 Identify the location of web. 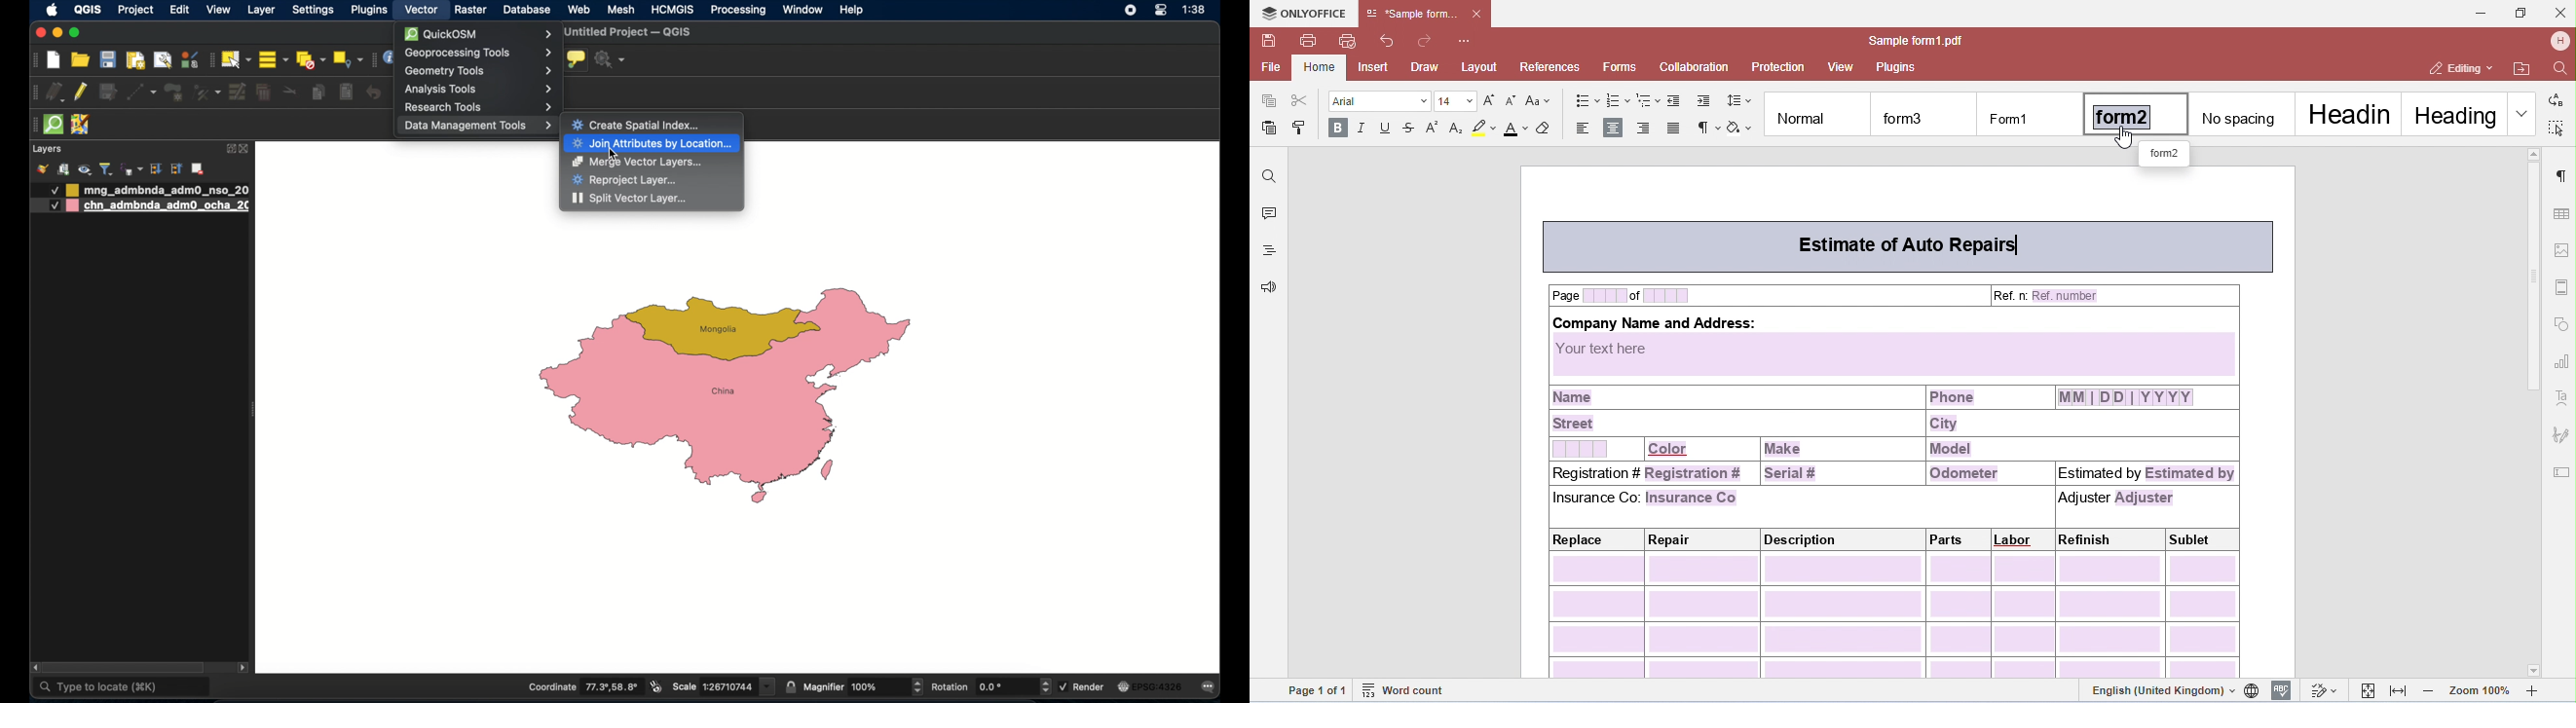
(579, 9).